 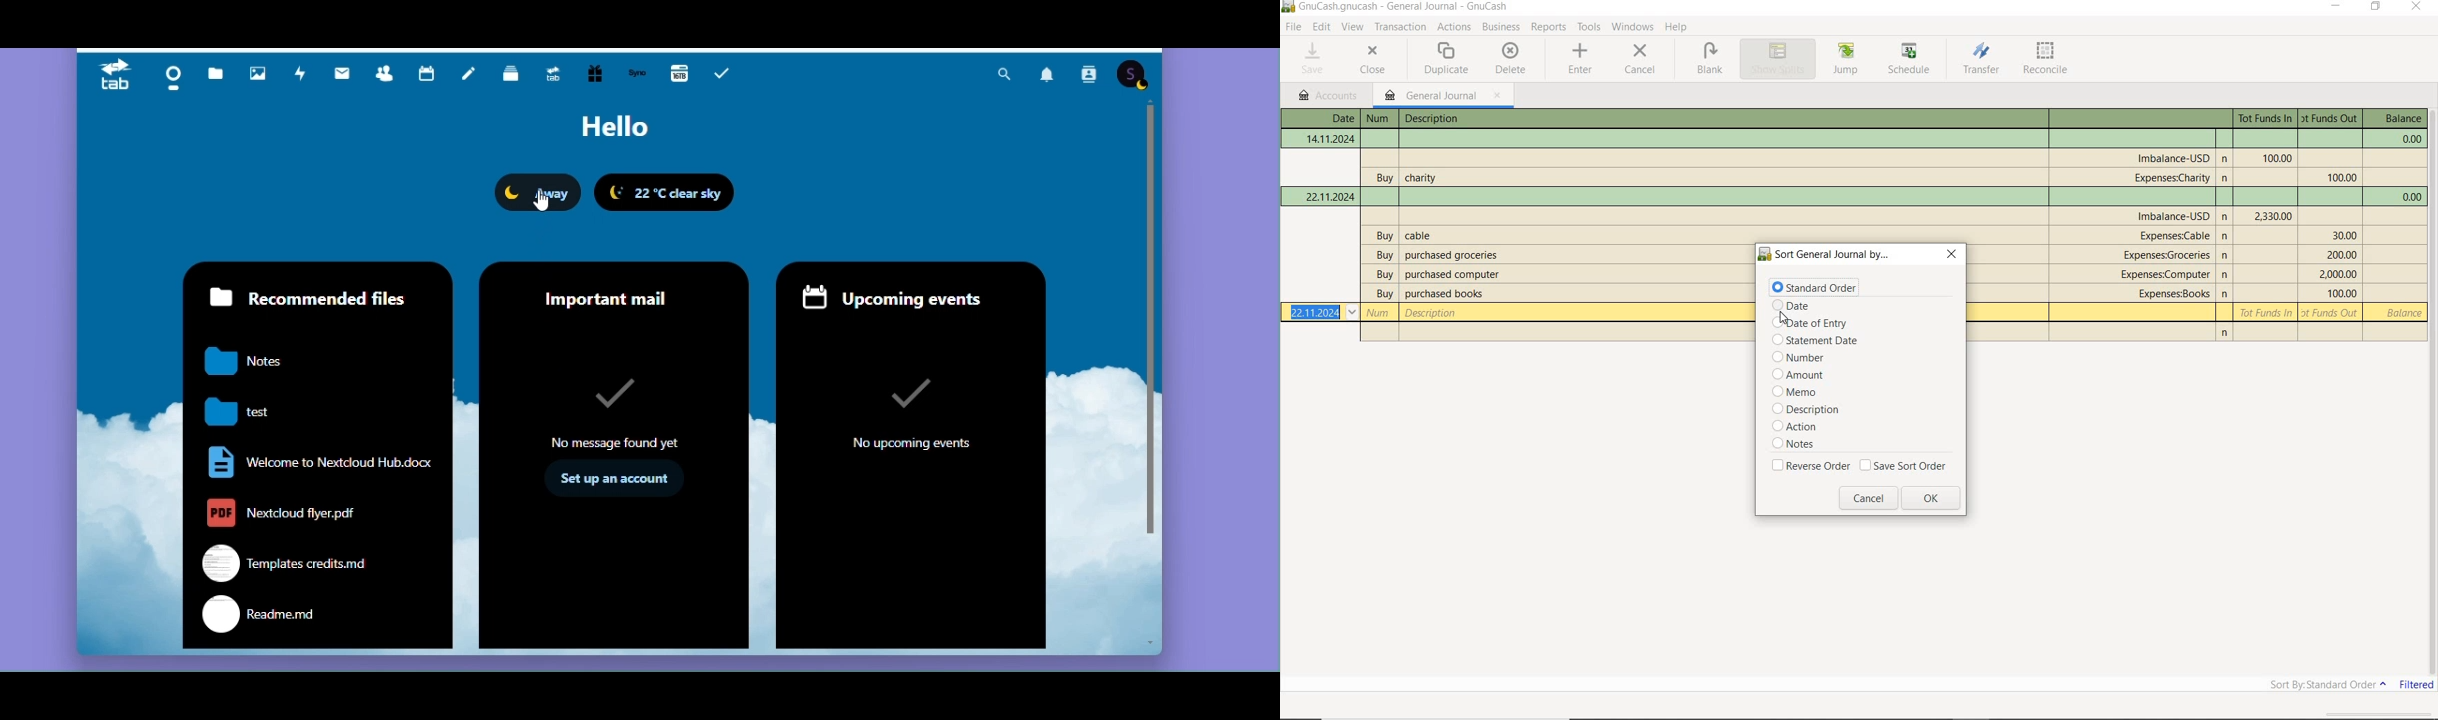 What do you see at coordinates (259, 362) in the screenshot?
I see `notes` at bounding box center [259, 362].